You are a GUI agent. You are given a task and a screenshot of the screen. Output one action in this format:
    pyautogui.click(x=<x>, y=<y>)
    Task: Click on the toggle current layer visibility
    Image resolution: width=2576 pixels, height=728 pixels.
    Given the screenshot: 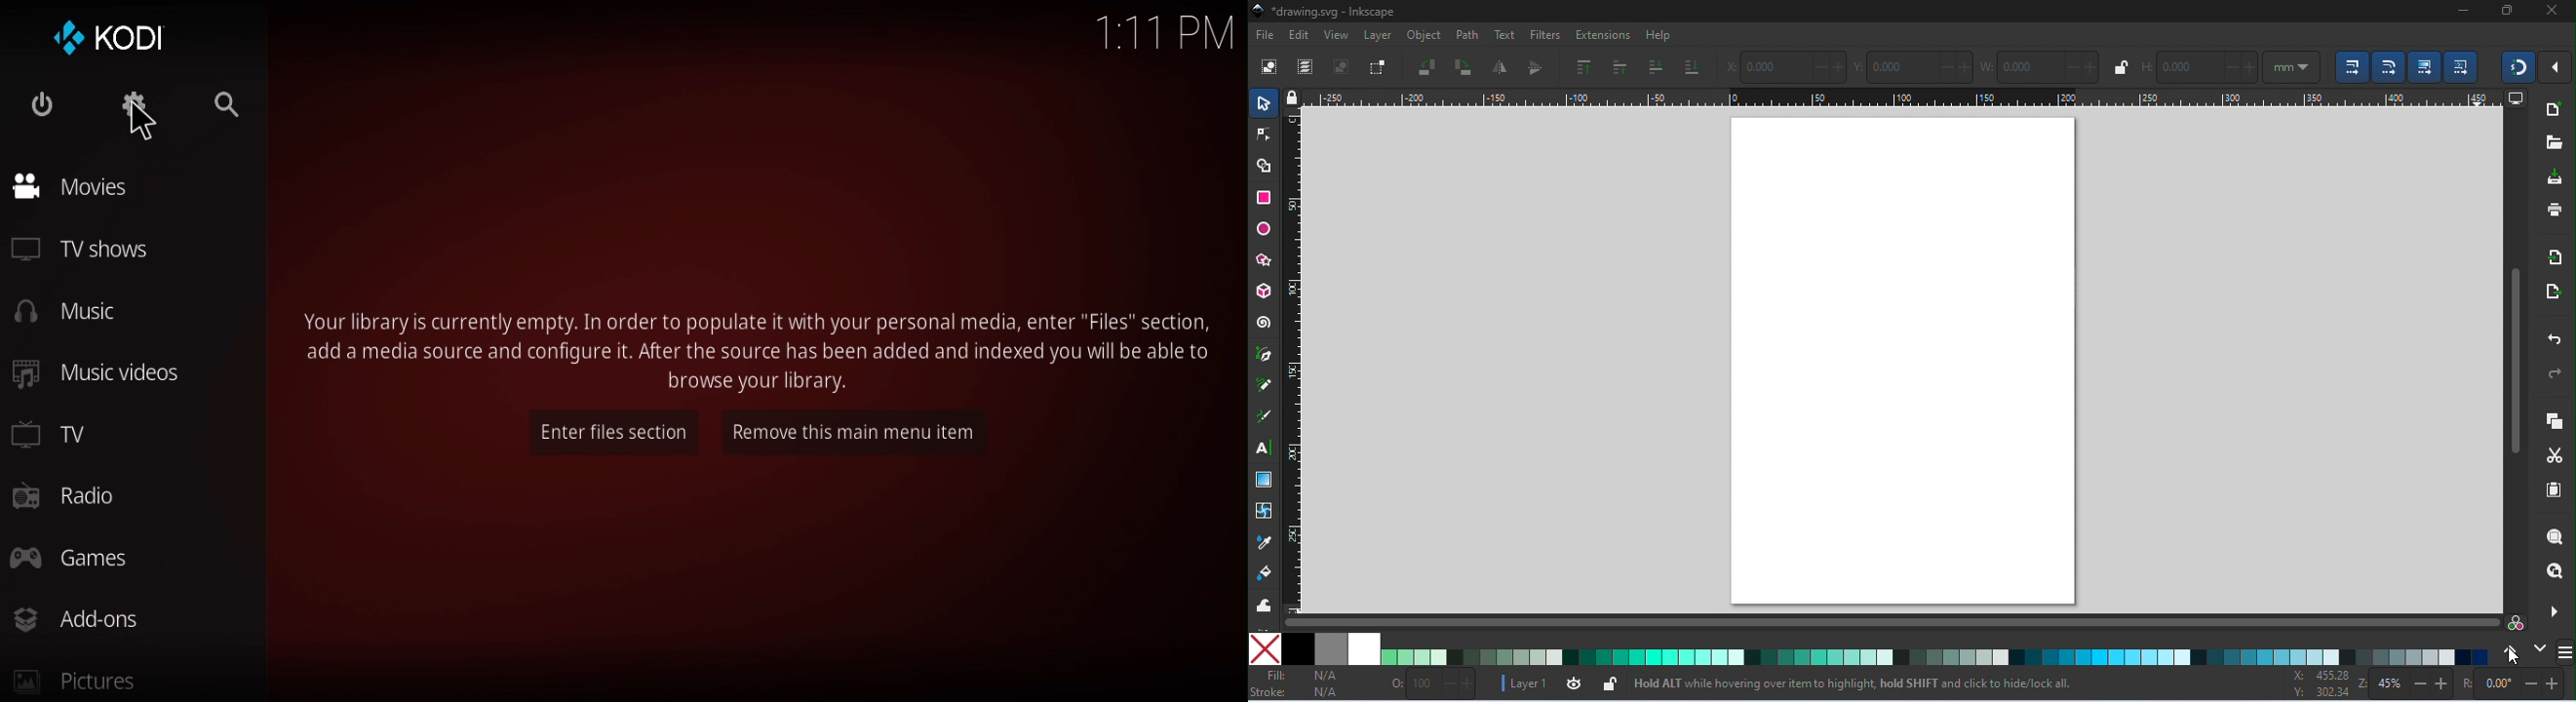 What is the action you would take?
    pyautogui.click(x=1573, y=683)
    